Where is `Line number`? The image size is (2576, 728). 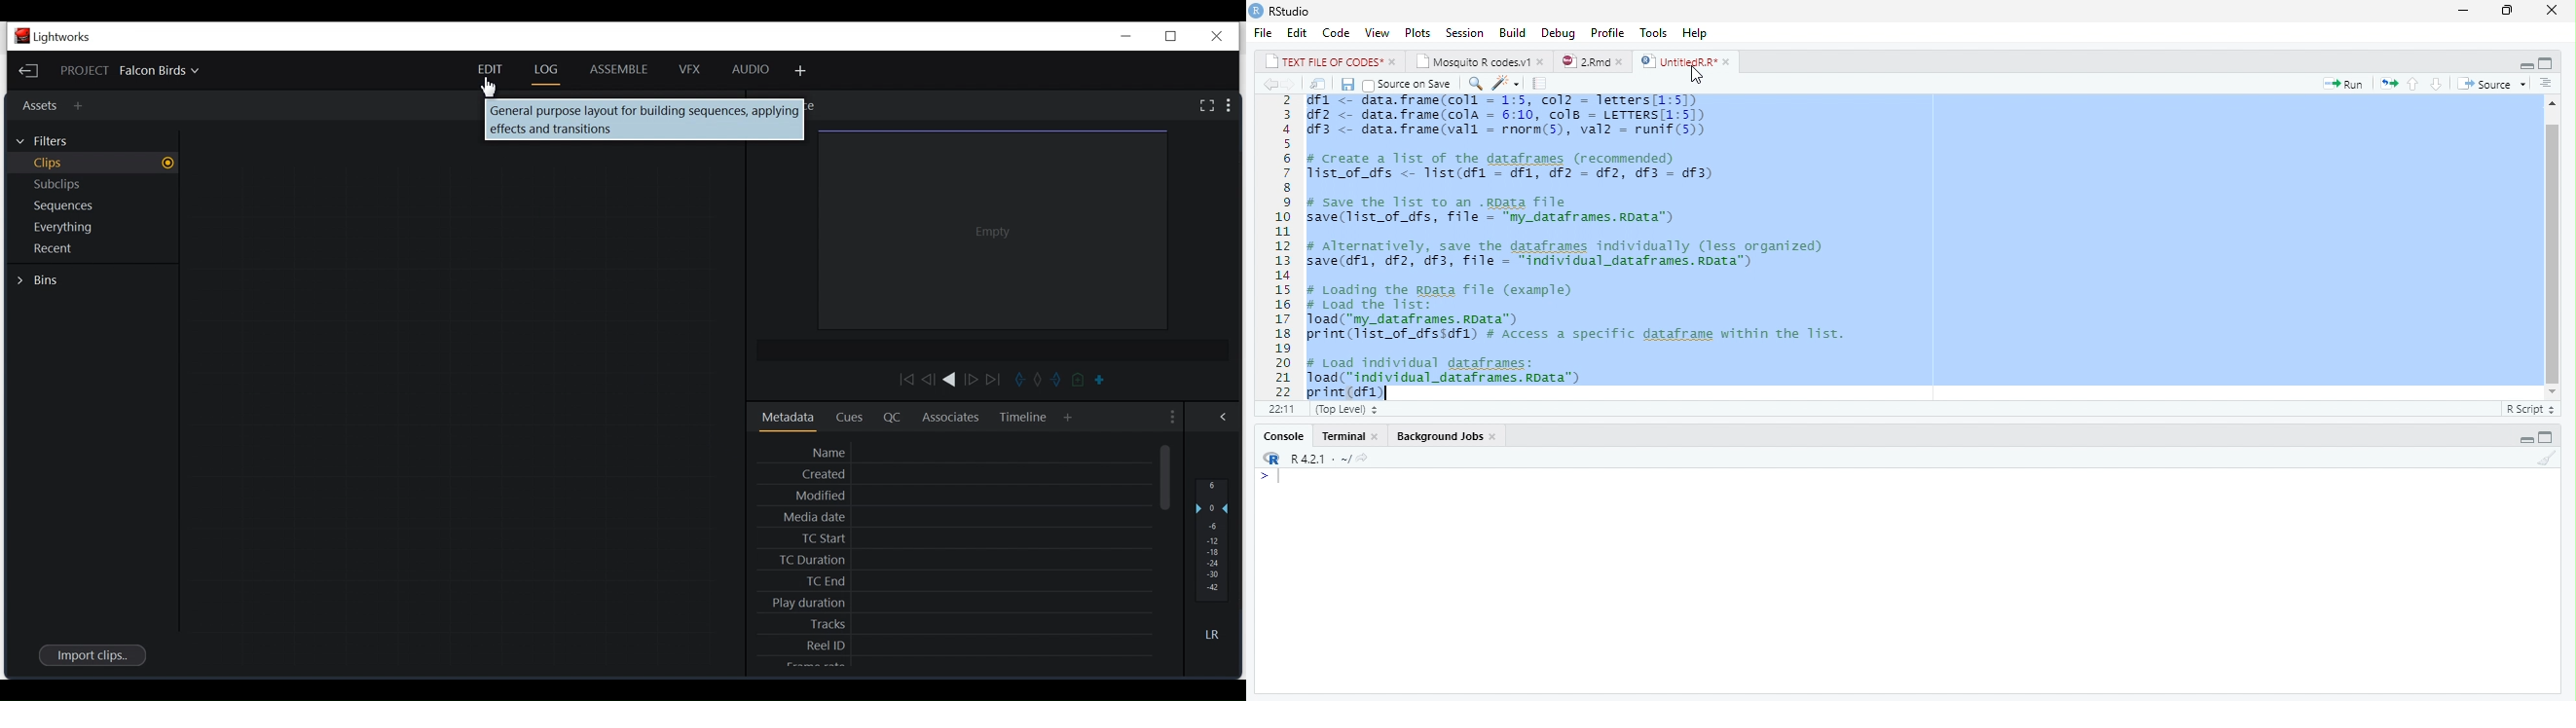 Line number is located at coordinates (1280, 246).